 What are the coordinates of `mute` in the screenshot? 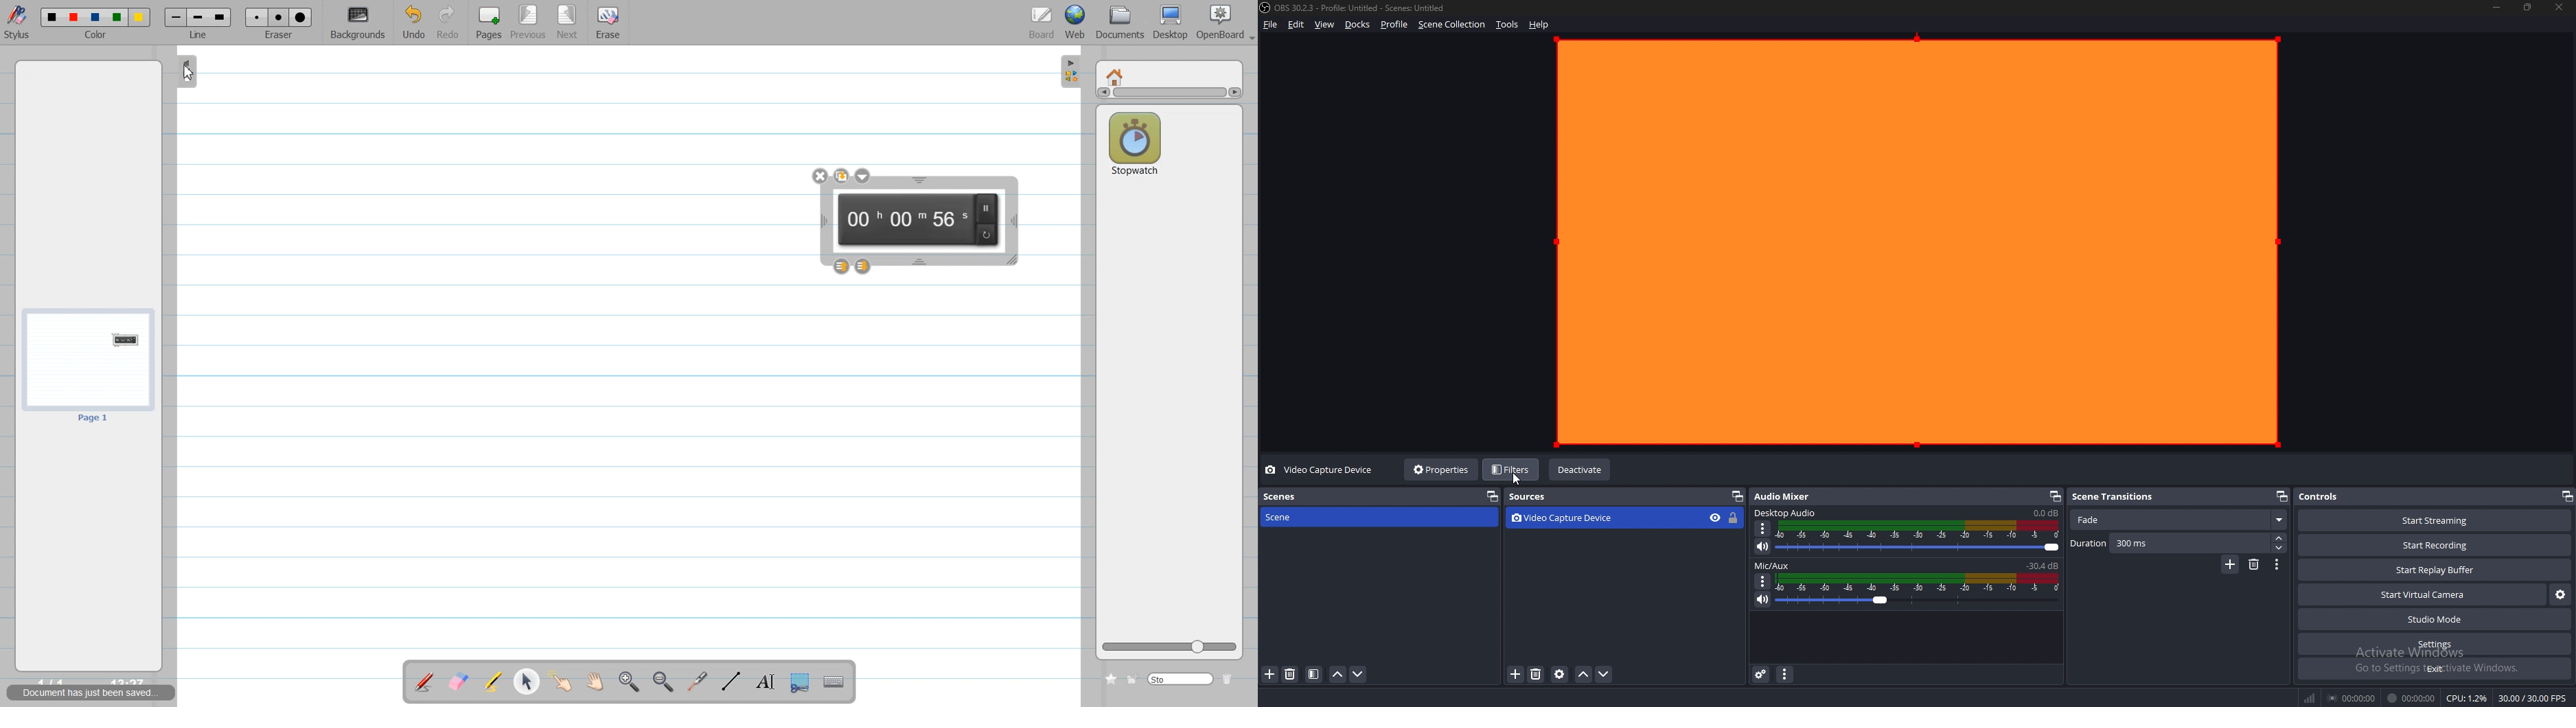 It's located at (1762, 547).